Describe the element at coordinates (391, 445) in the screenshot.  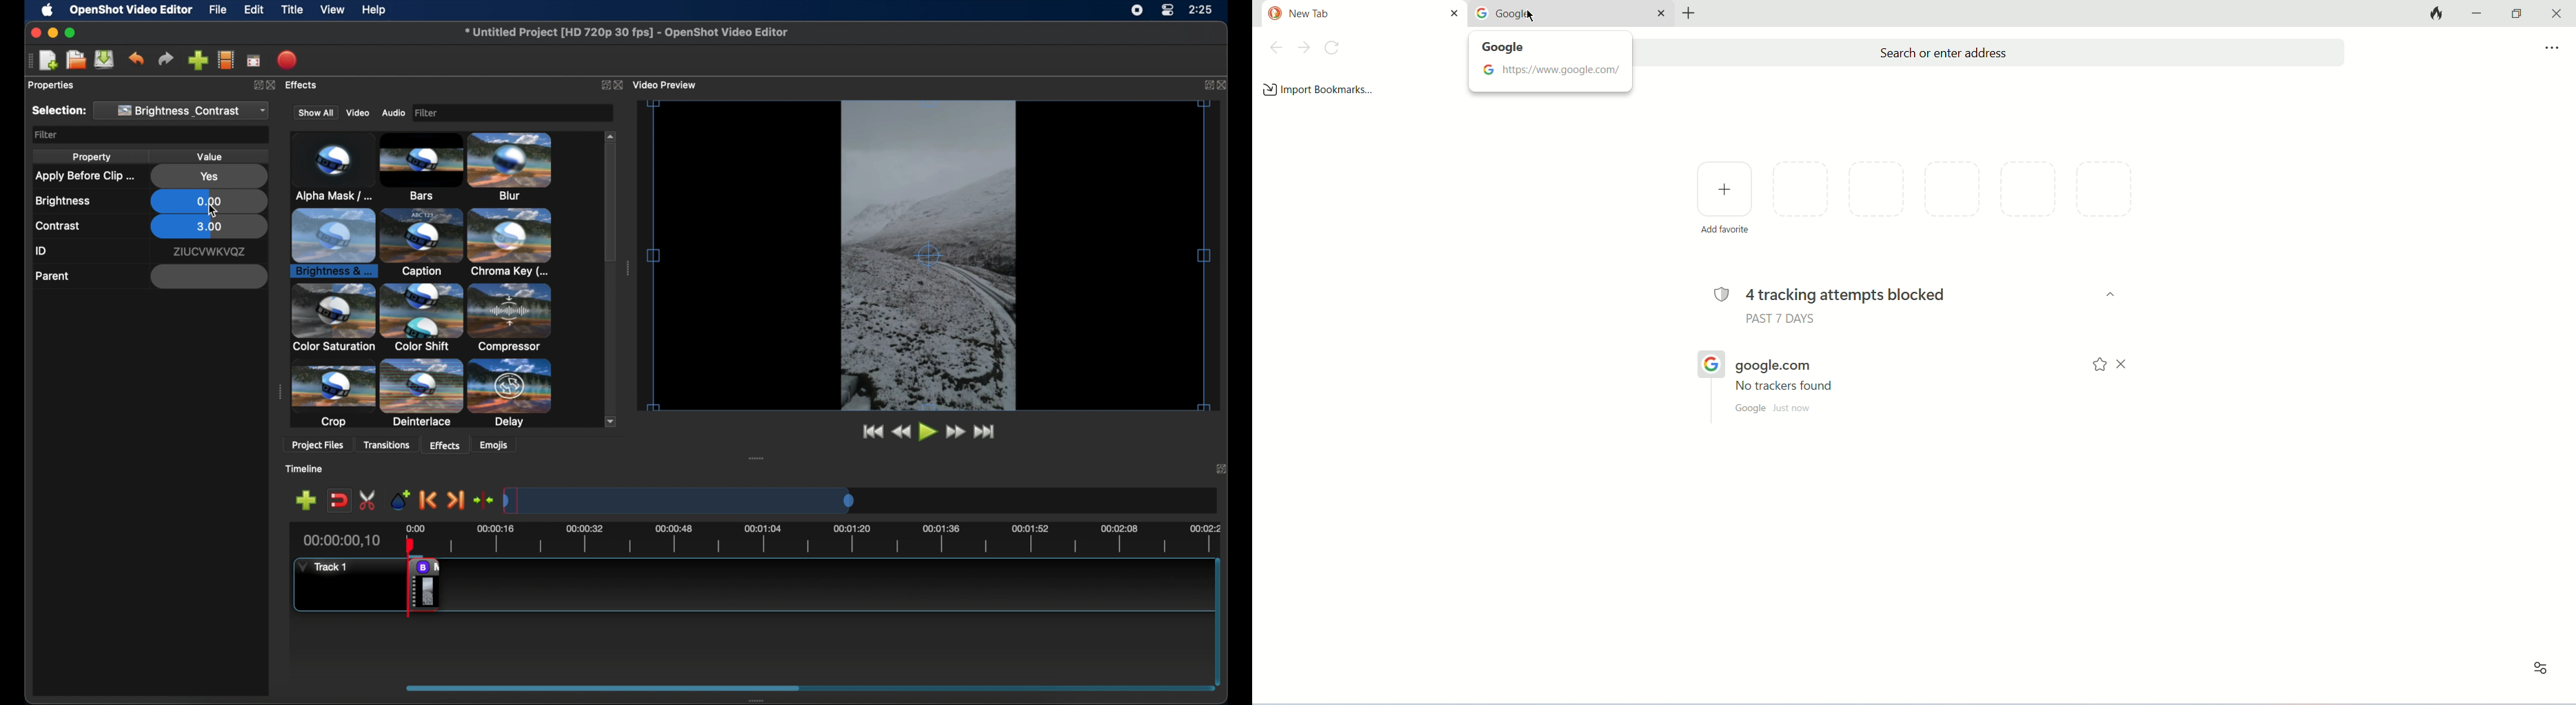
I see `transitions` at that location.